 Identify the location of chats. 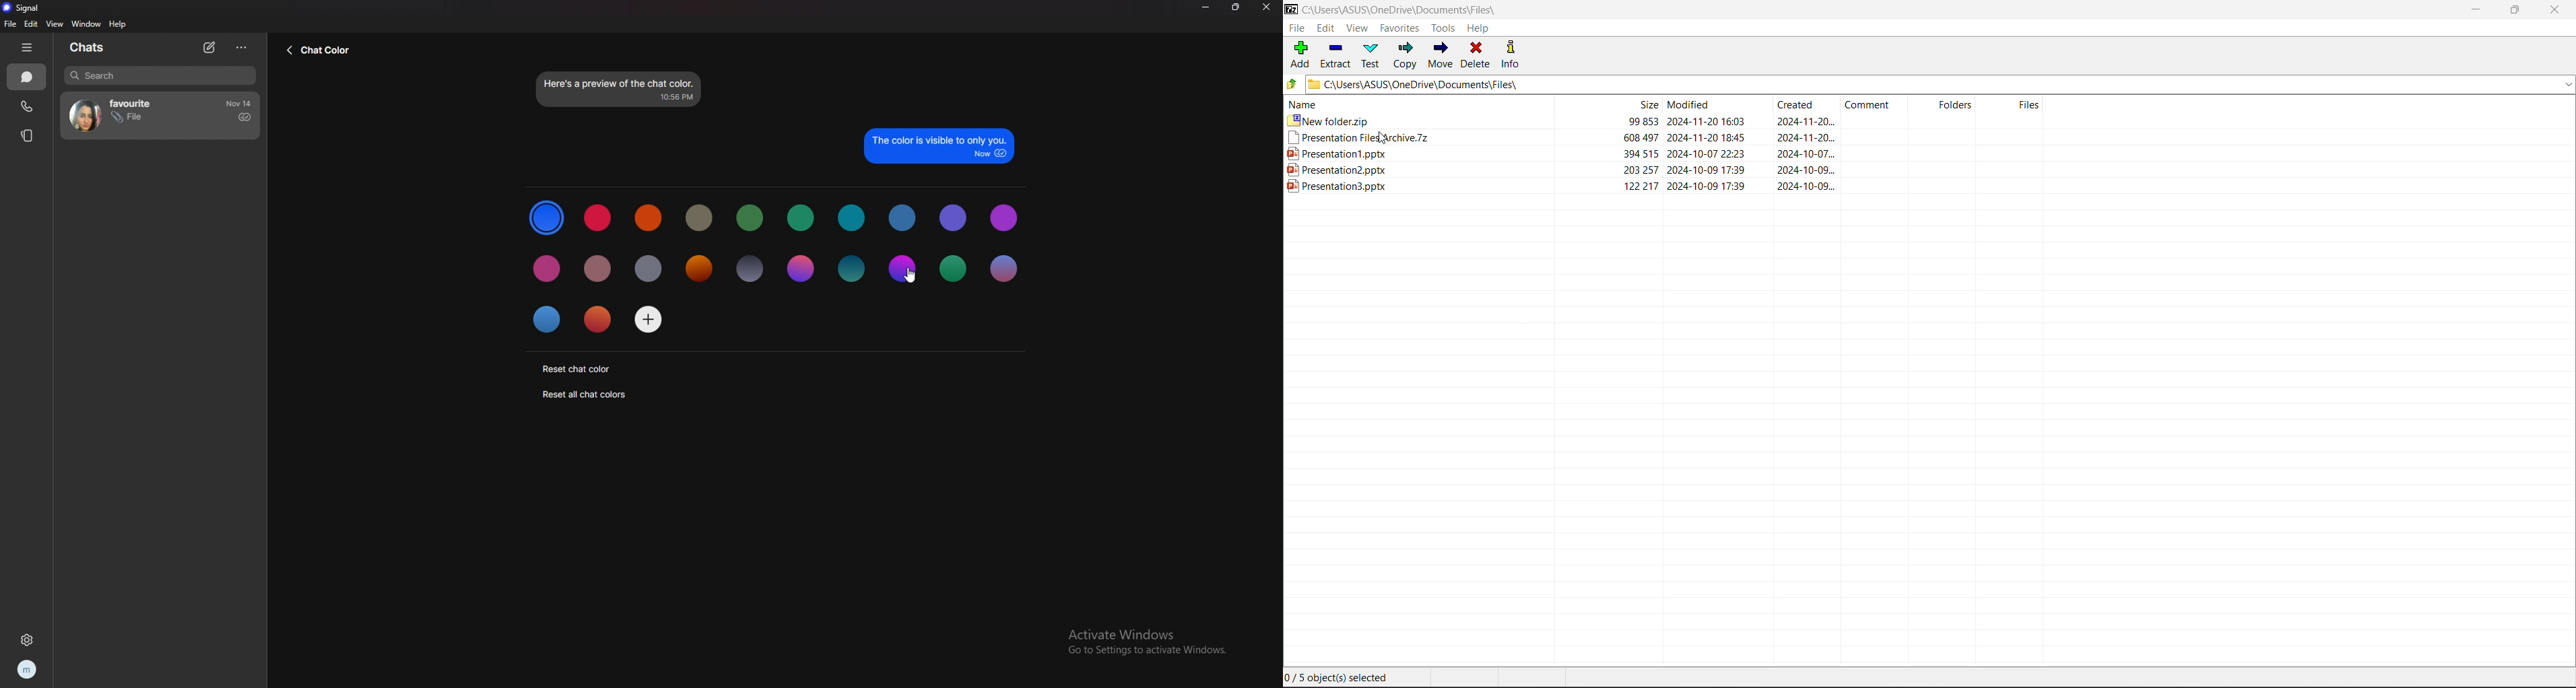
(27, 77).